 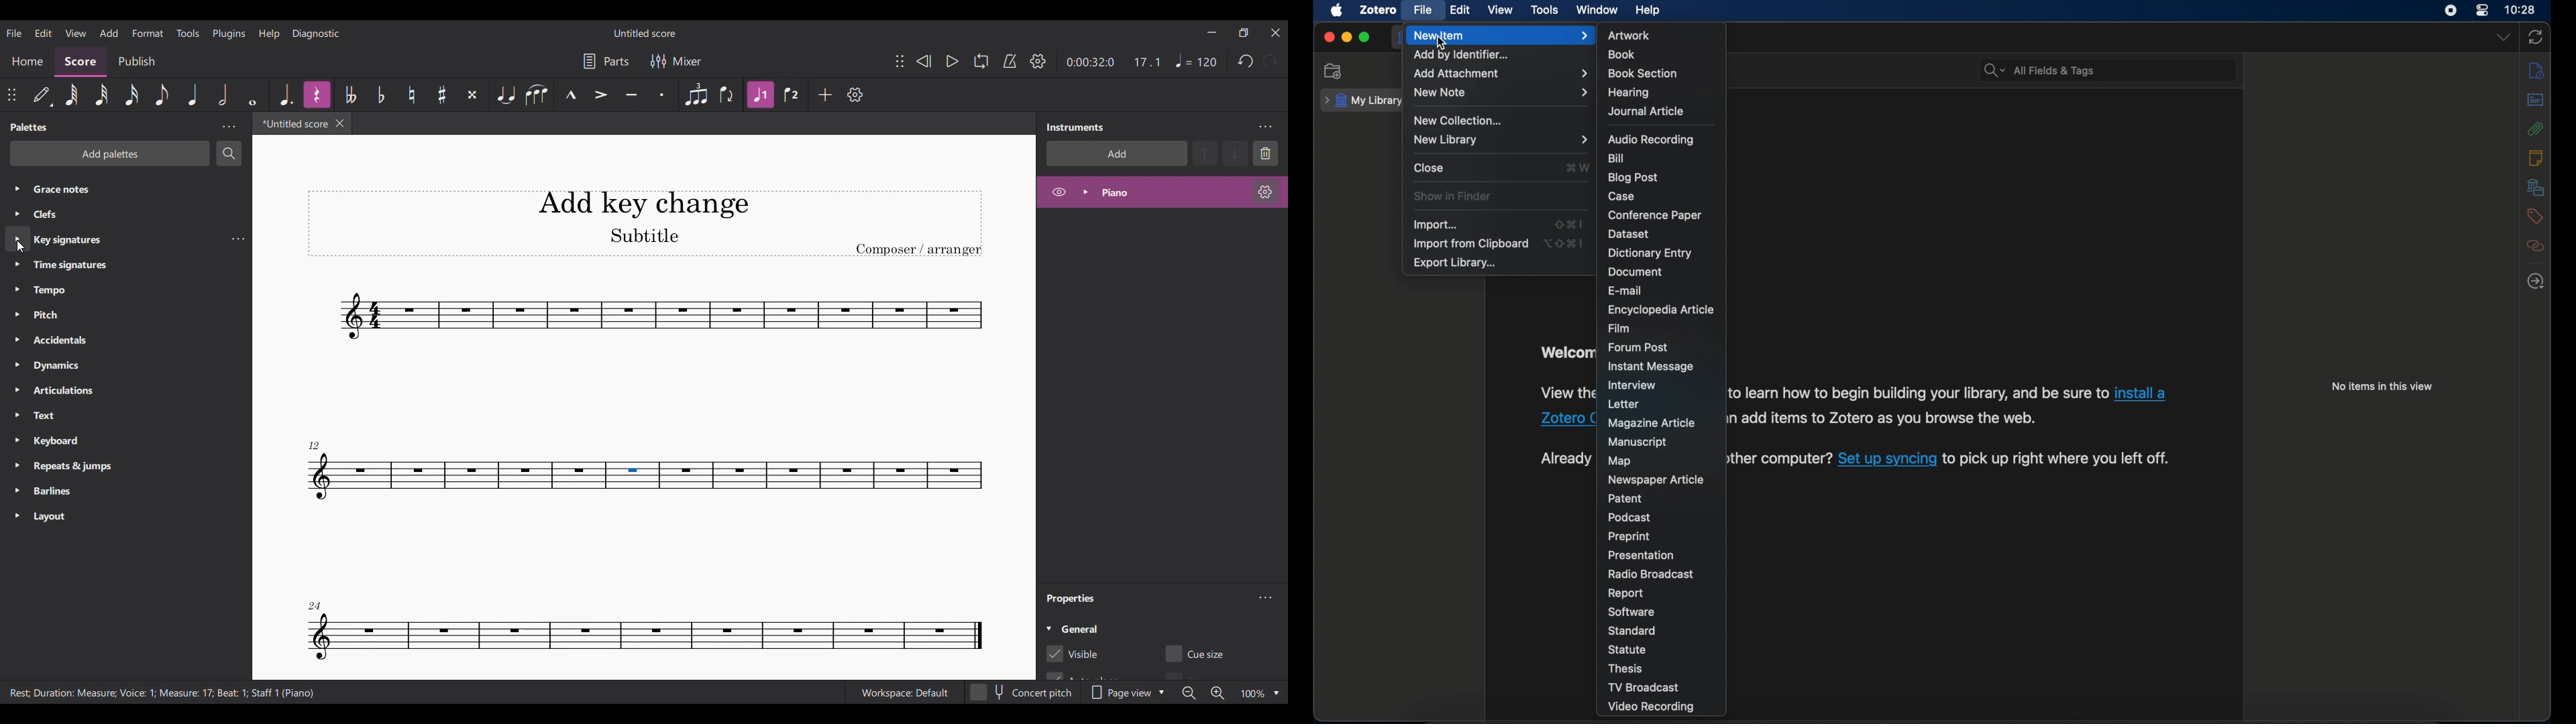 I want to click on Move up, so click(x=1205, y=154).